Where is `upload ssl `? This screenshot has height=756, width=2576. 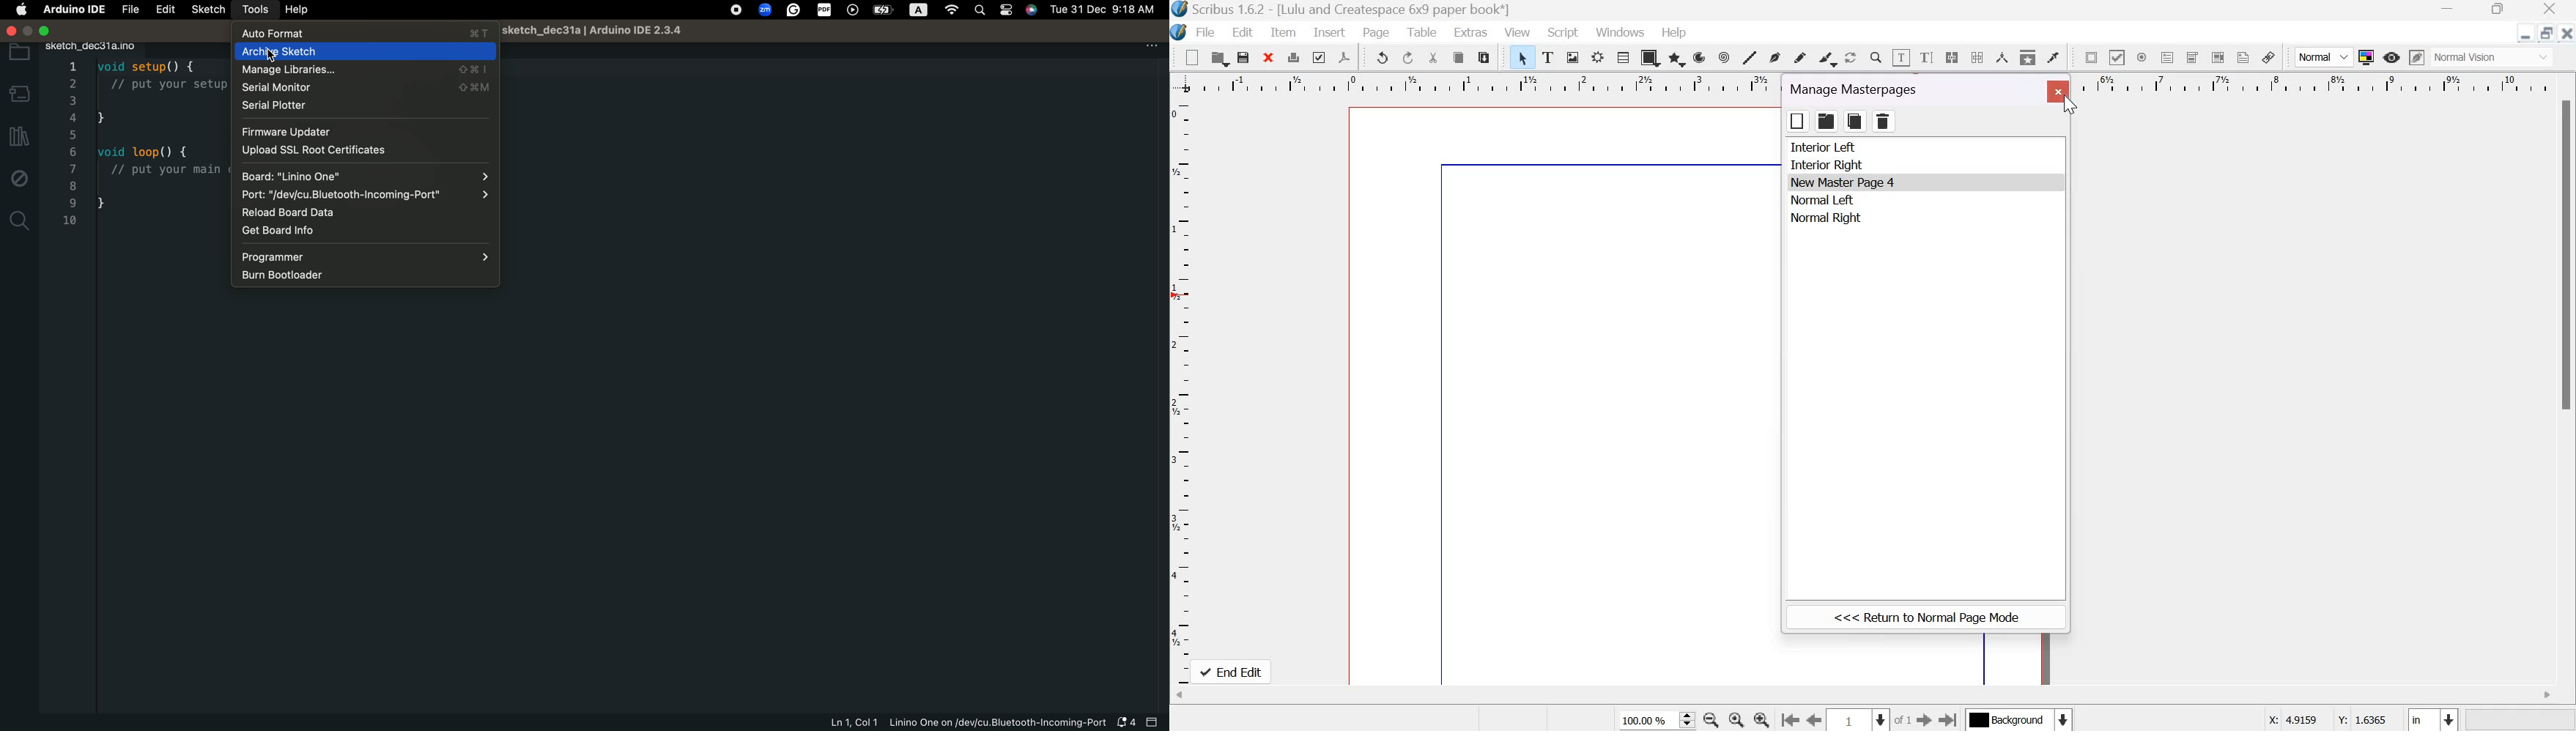 upload ssl  is located at coordinates (363, 151).